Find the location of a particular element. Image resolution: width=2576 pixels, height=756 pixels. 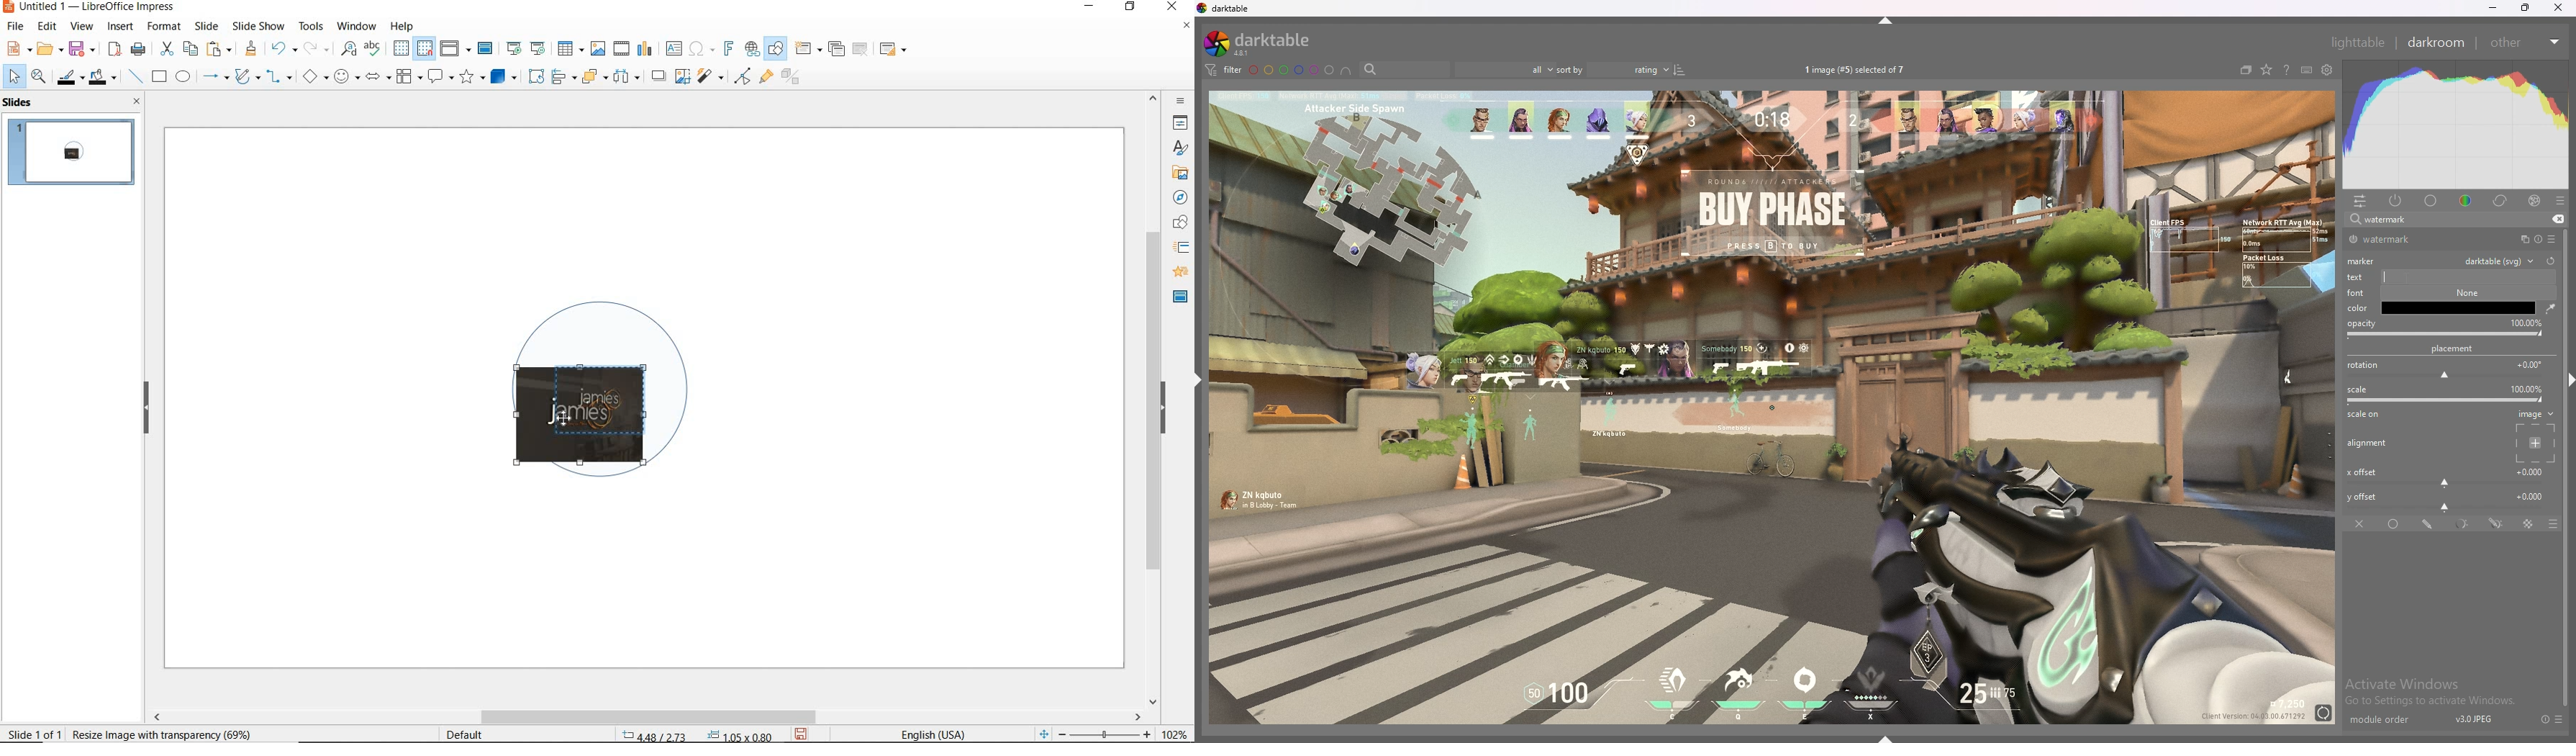

format is located at coordinates (163, 26).